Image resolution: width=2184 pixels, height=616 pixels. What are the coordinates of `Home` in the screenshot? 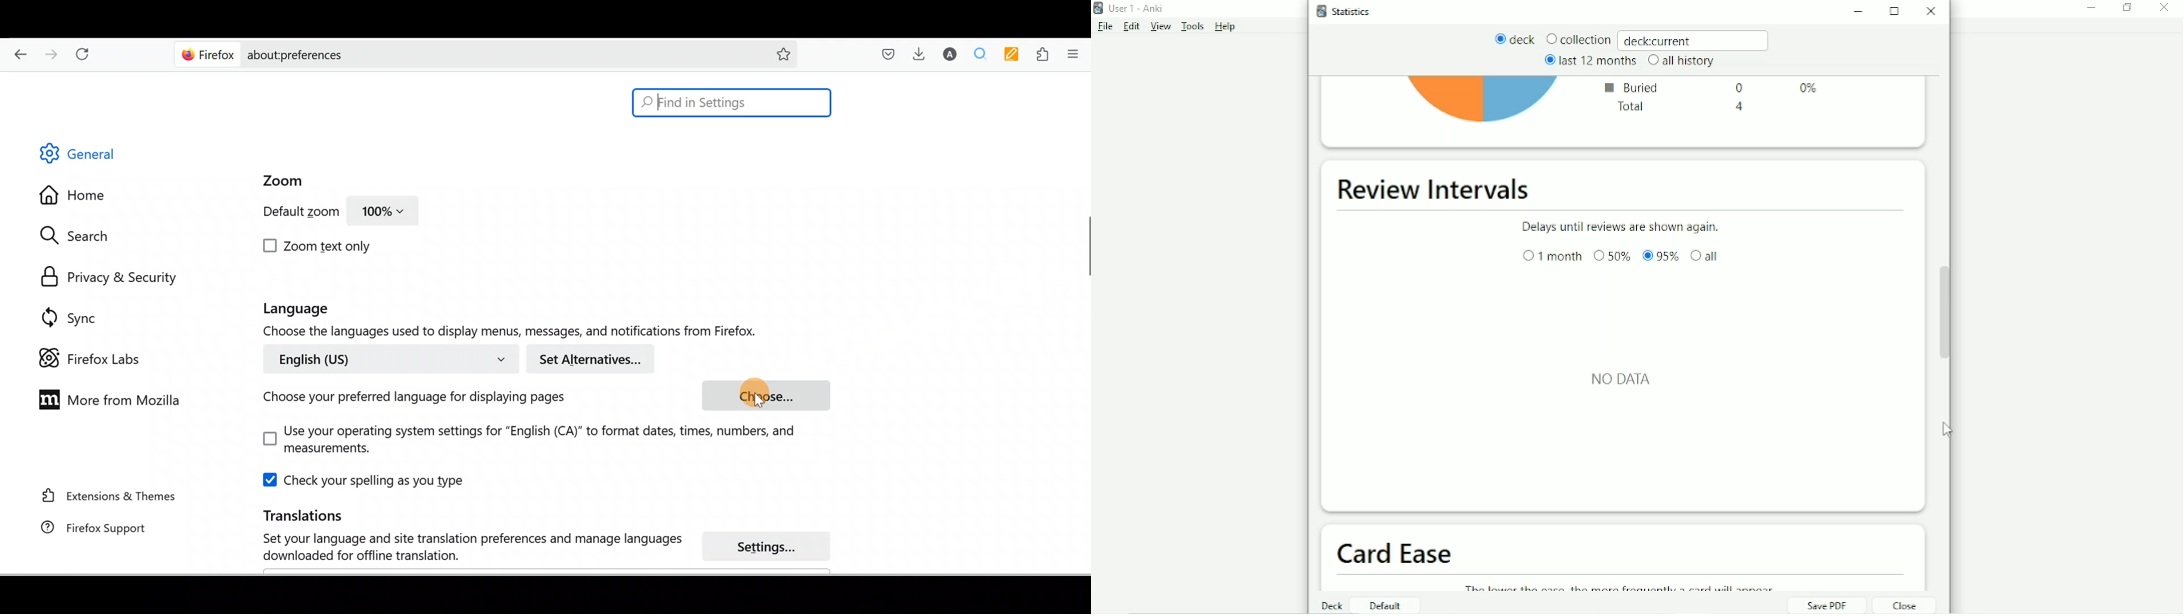 It's located at (81, 198).